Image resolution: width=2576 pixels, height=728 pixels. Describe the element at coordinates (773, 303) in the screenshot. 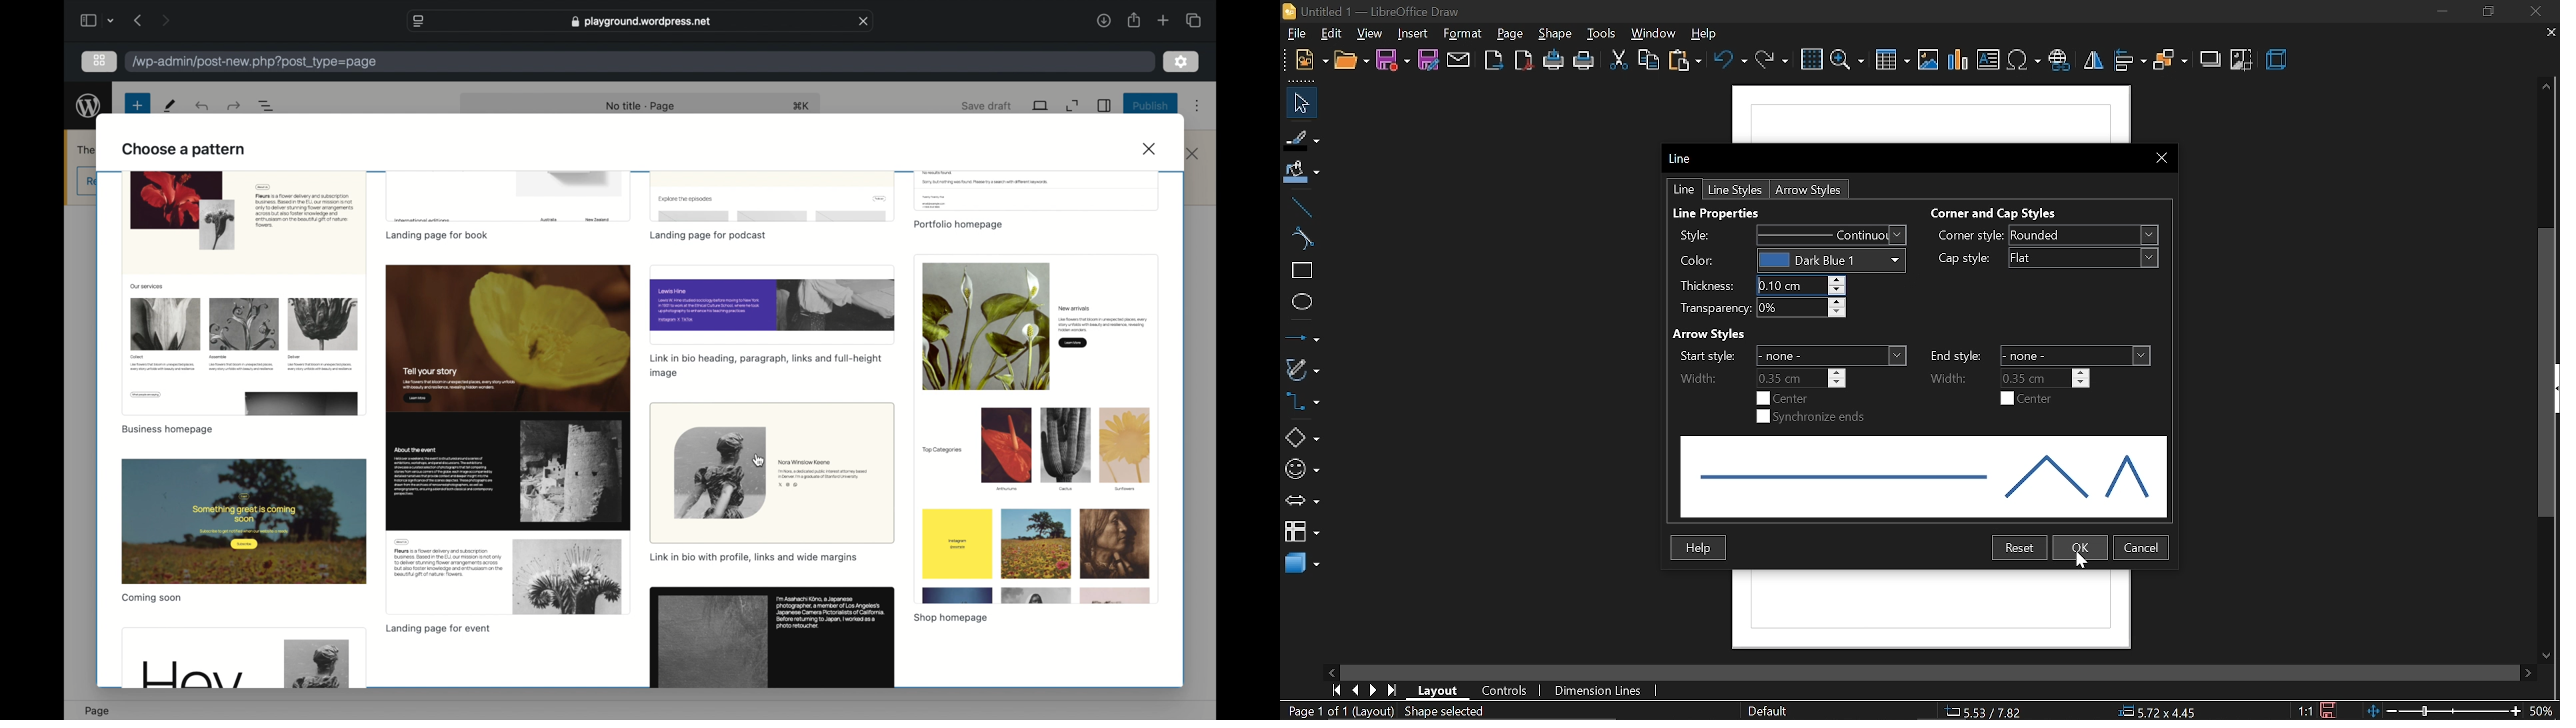

I see `preview` at that location.